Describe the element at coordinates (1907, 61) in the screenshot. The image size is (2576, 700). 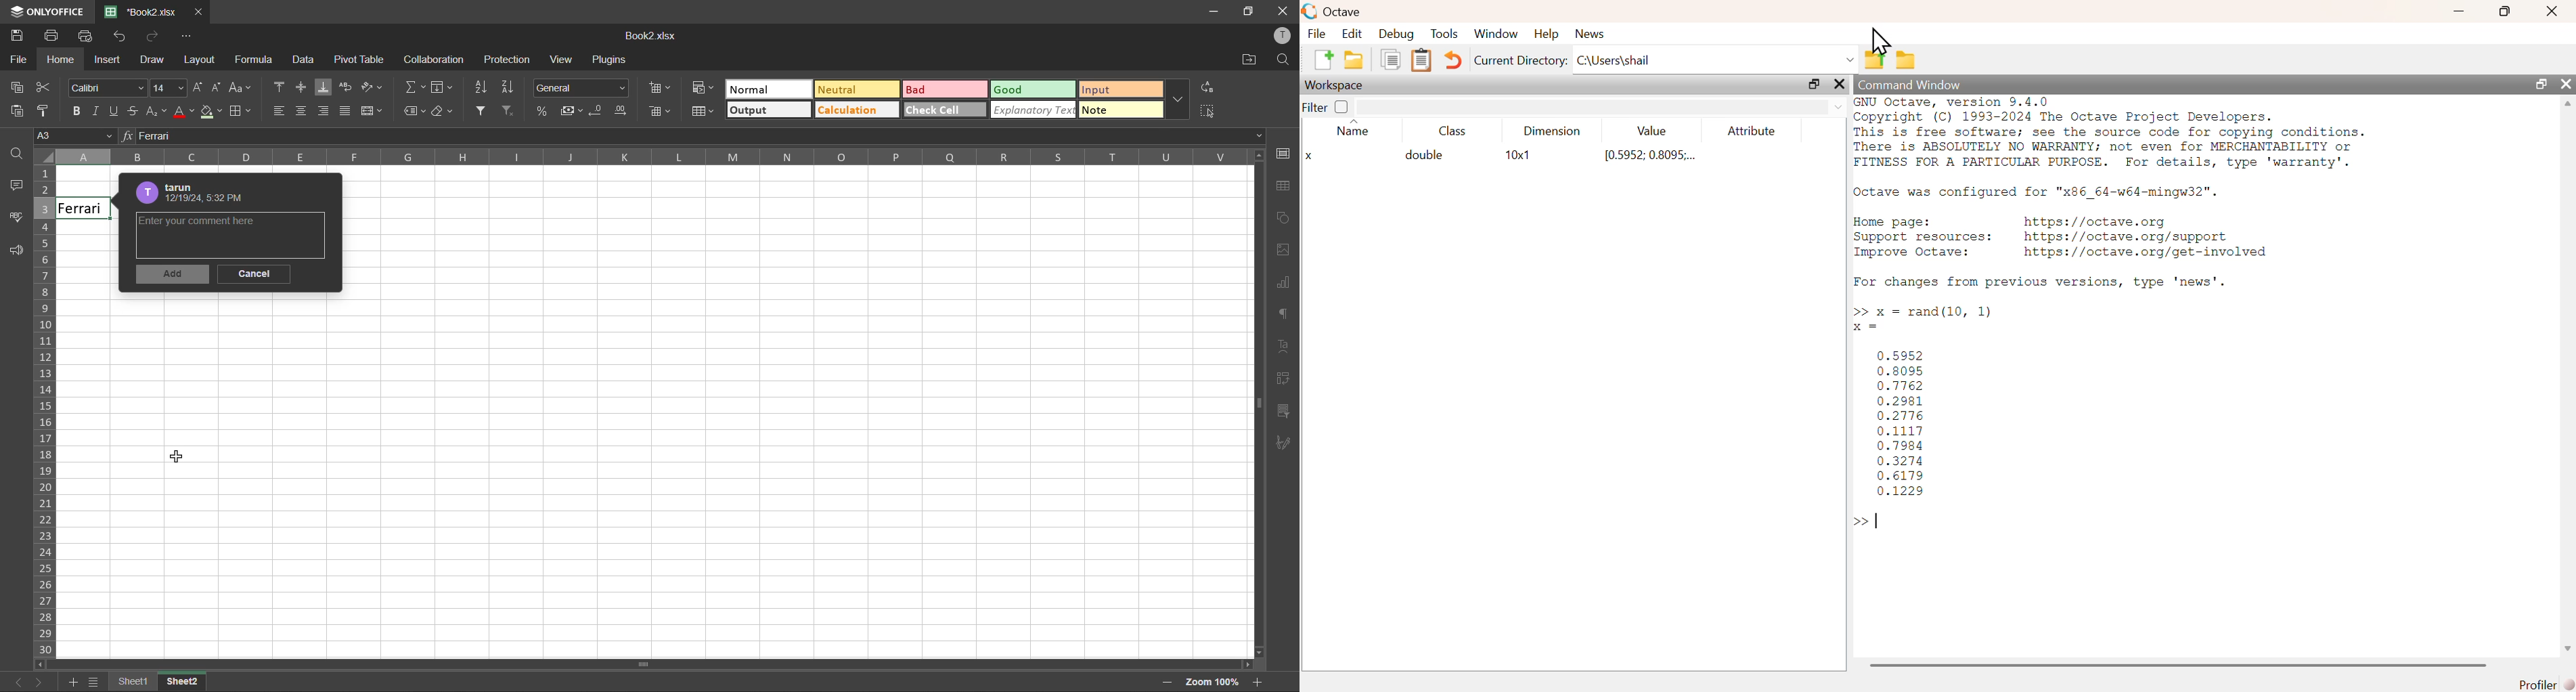
I see `browse directories` at that location.